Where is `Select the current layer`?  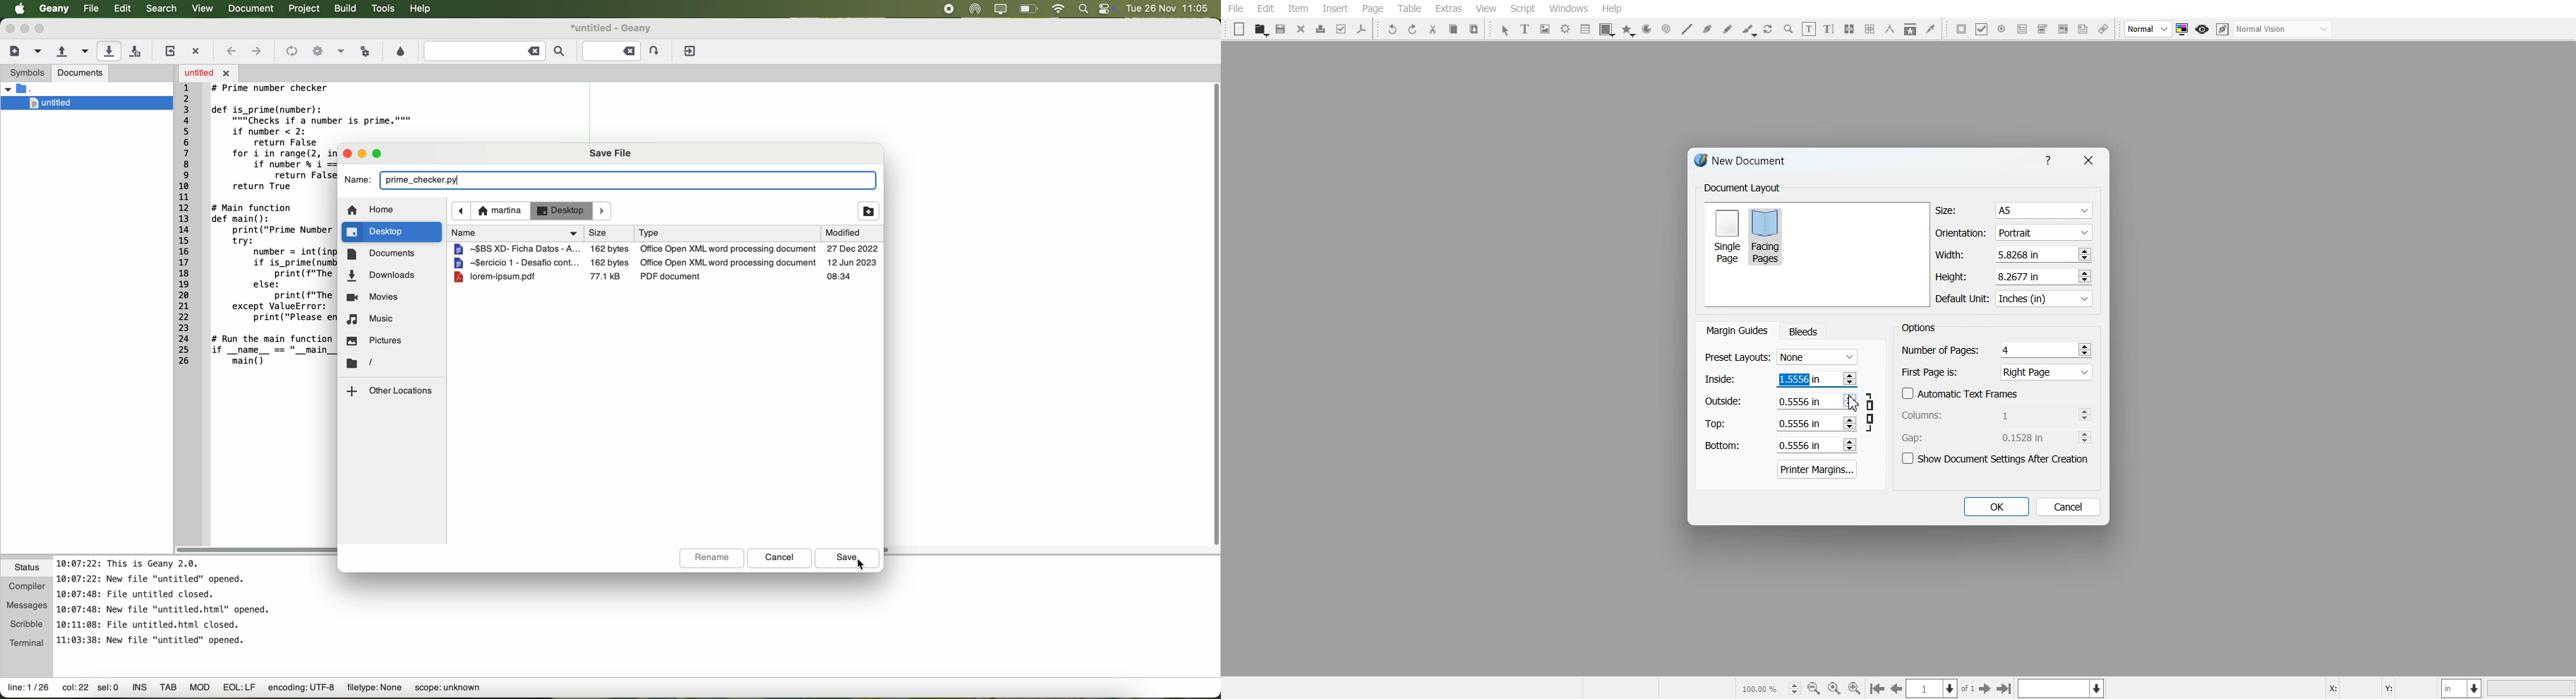
Select the current layer is located at coordinates (2063, 688).